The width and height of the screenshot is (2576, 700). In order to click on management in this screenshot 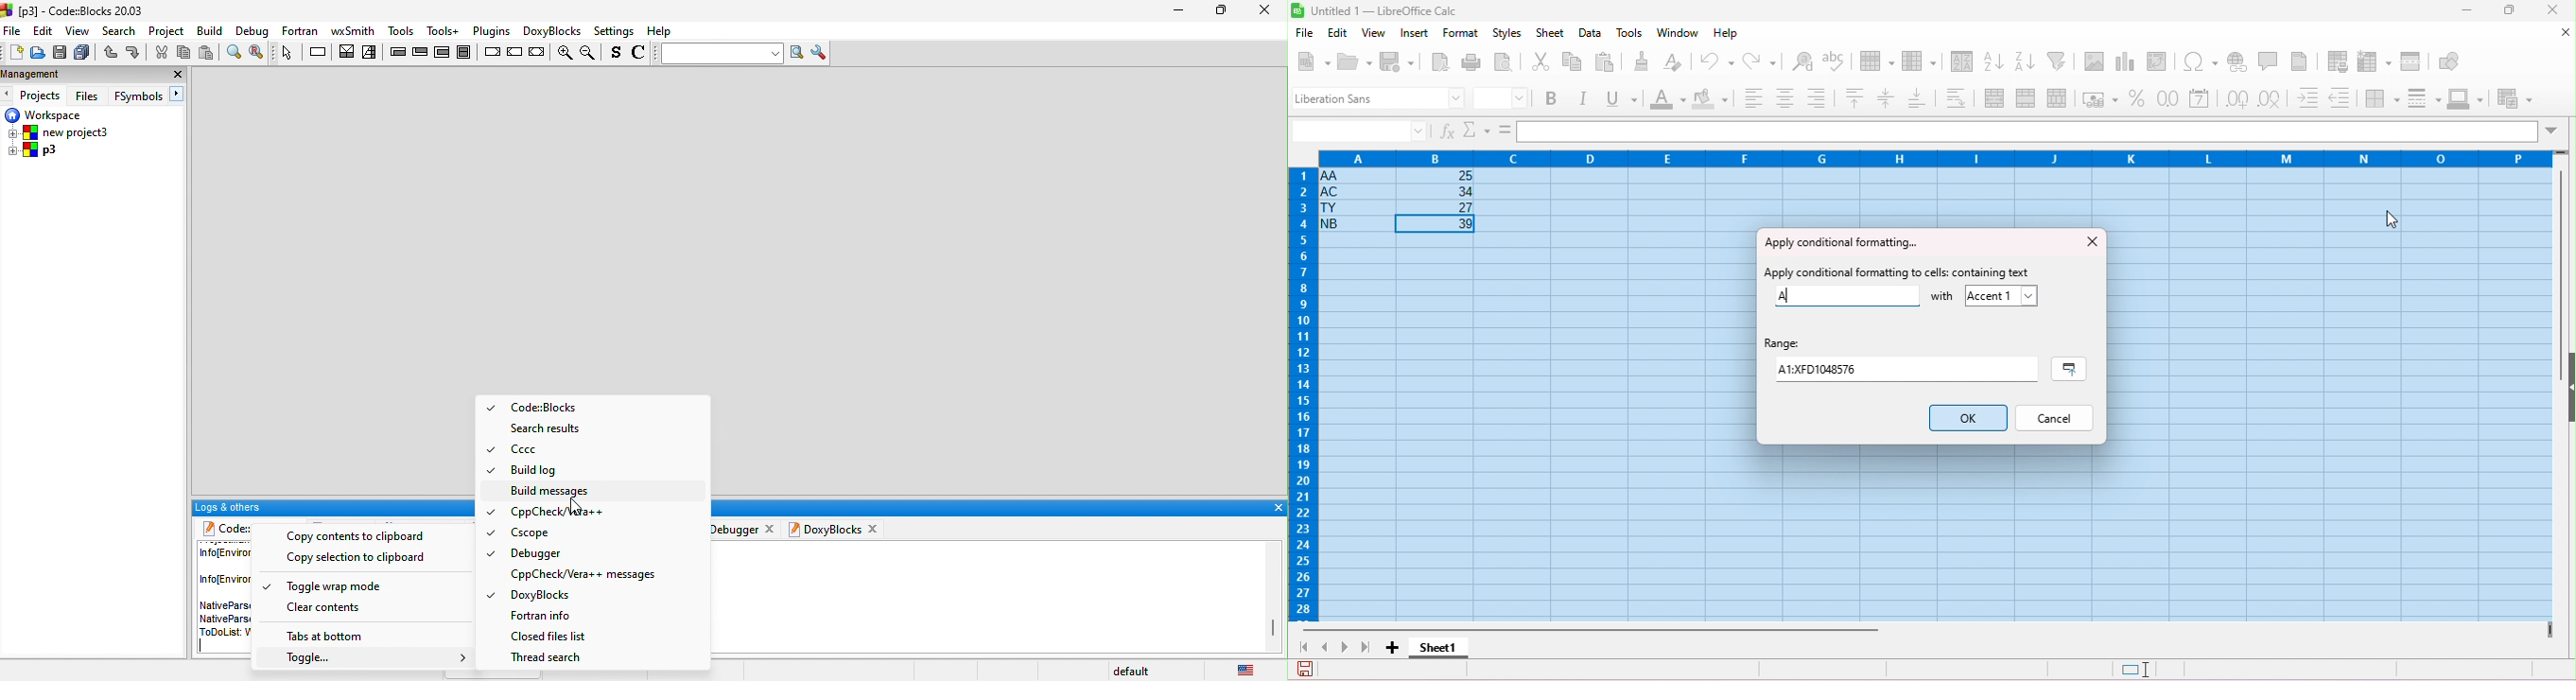, I will do `click(66, 76)`.